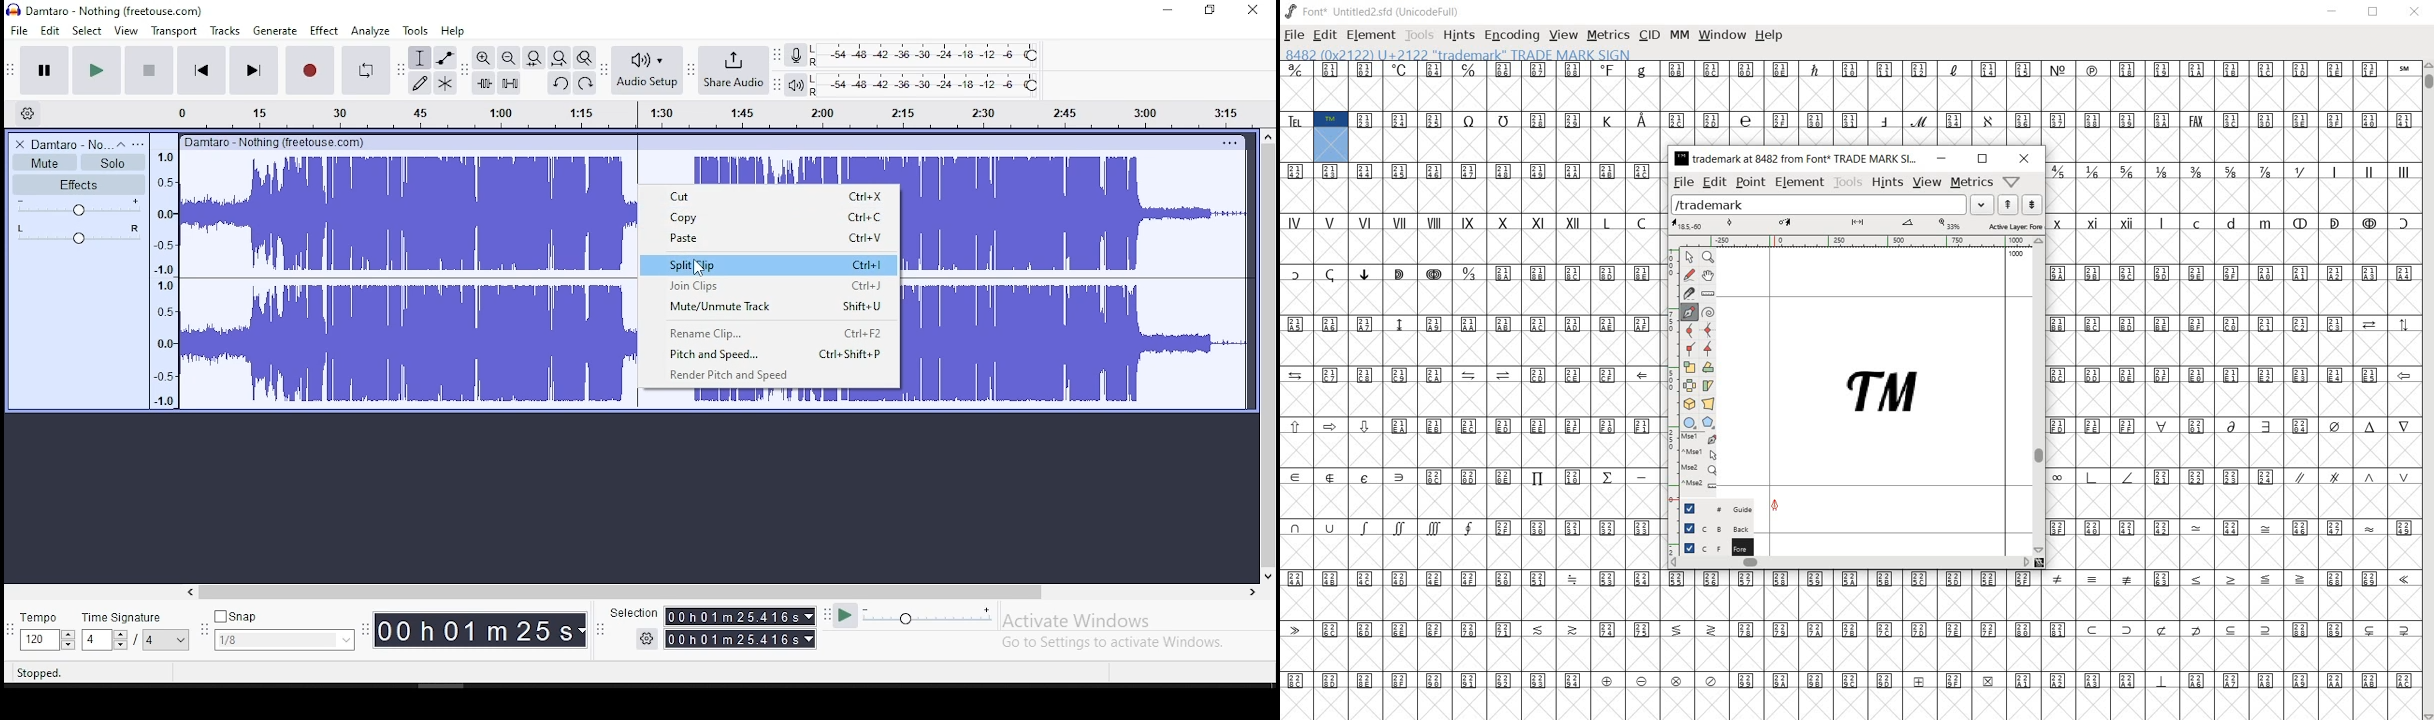 The height and width of the screenshot is (728, 2436). I want to click on time menu, so click(479, 629).